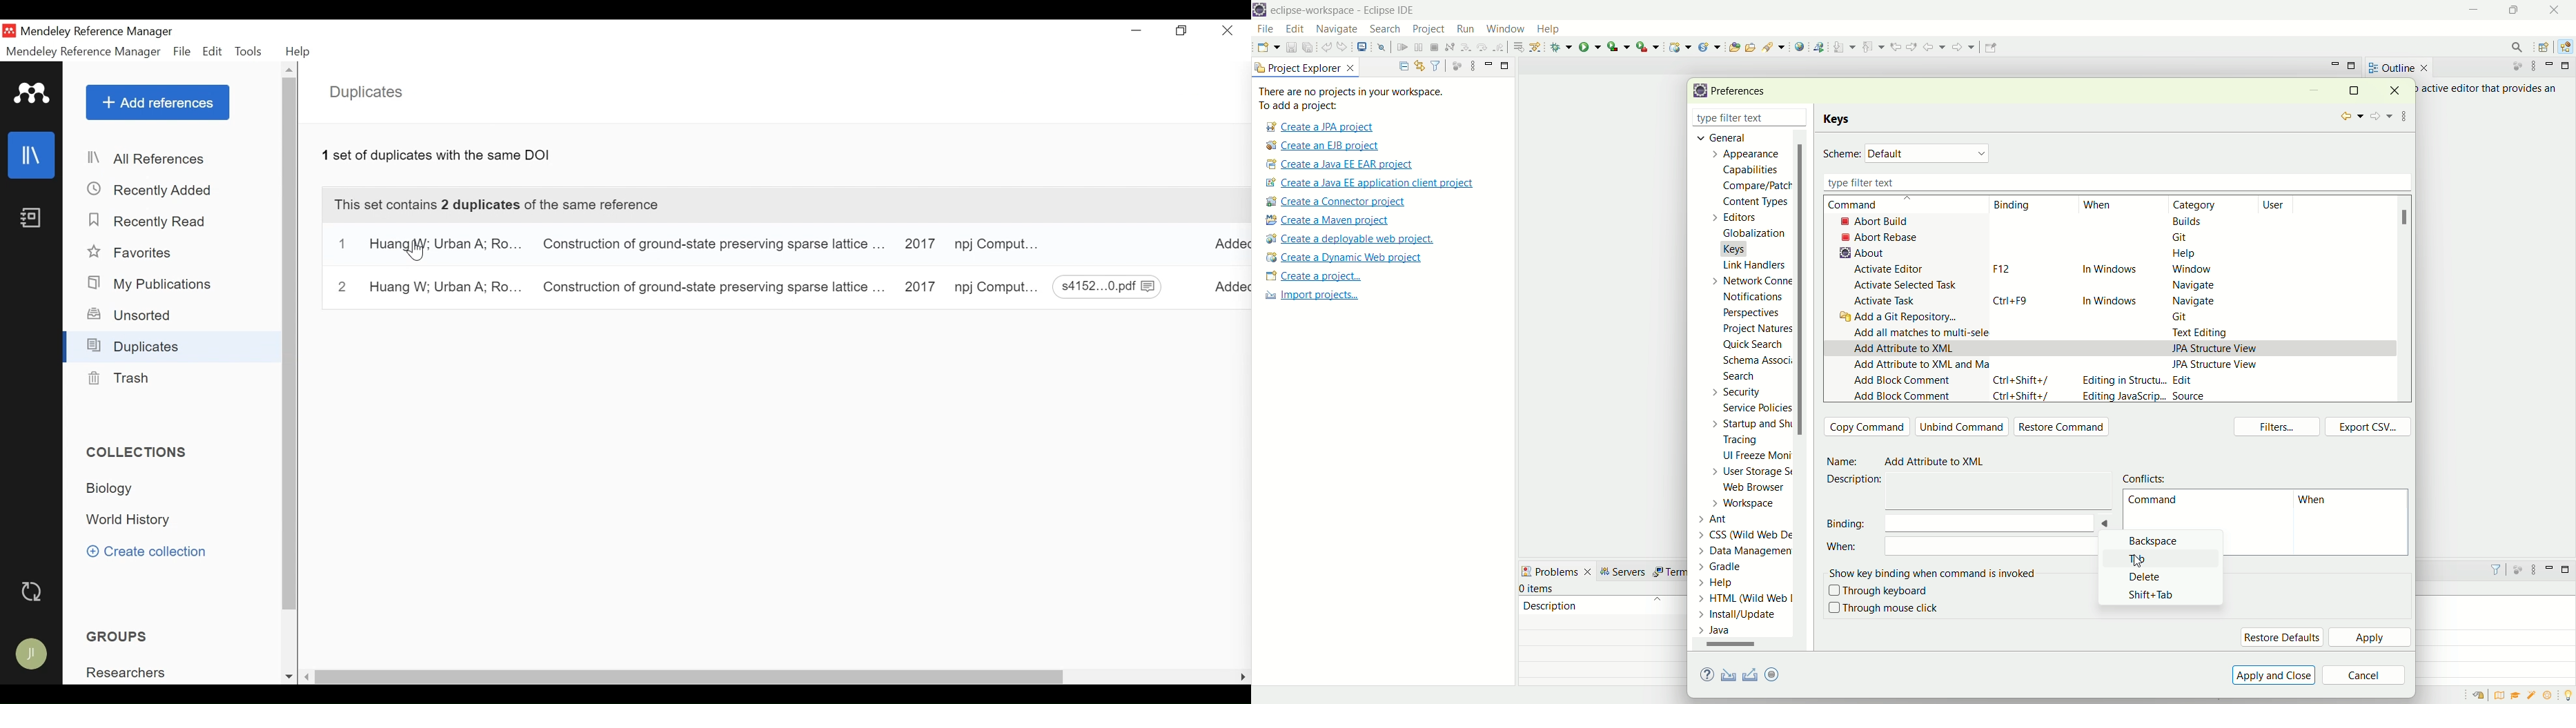 Image resolution: width=2576 pixels, height=728 pixels. Describe the element at coordinates (444, 245) in the screenshot. I see `Huang Wenxuan` at that location.